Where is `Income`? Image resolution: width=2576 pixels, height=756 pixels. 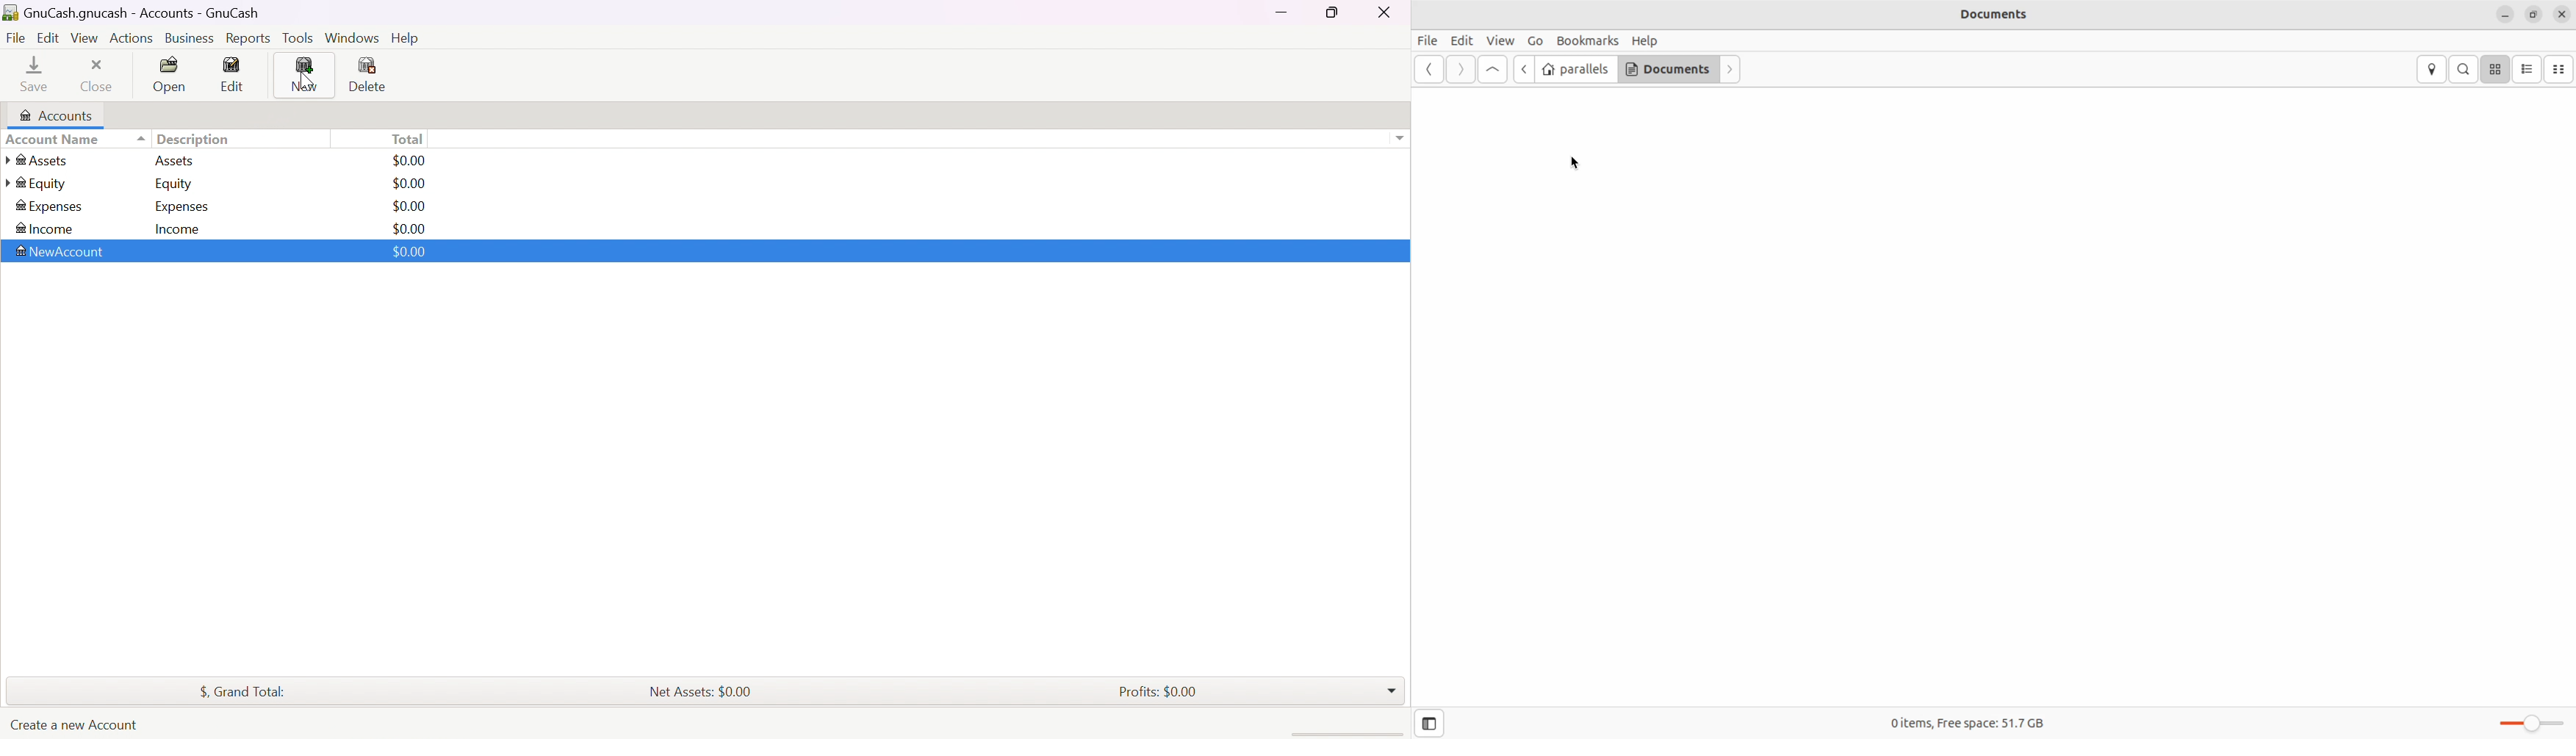
Income is located at coordinates (49, 228).